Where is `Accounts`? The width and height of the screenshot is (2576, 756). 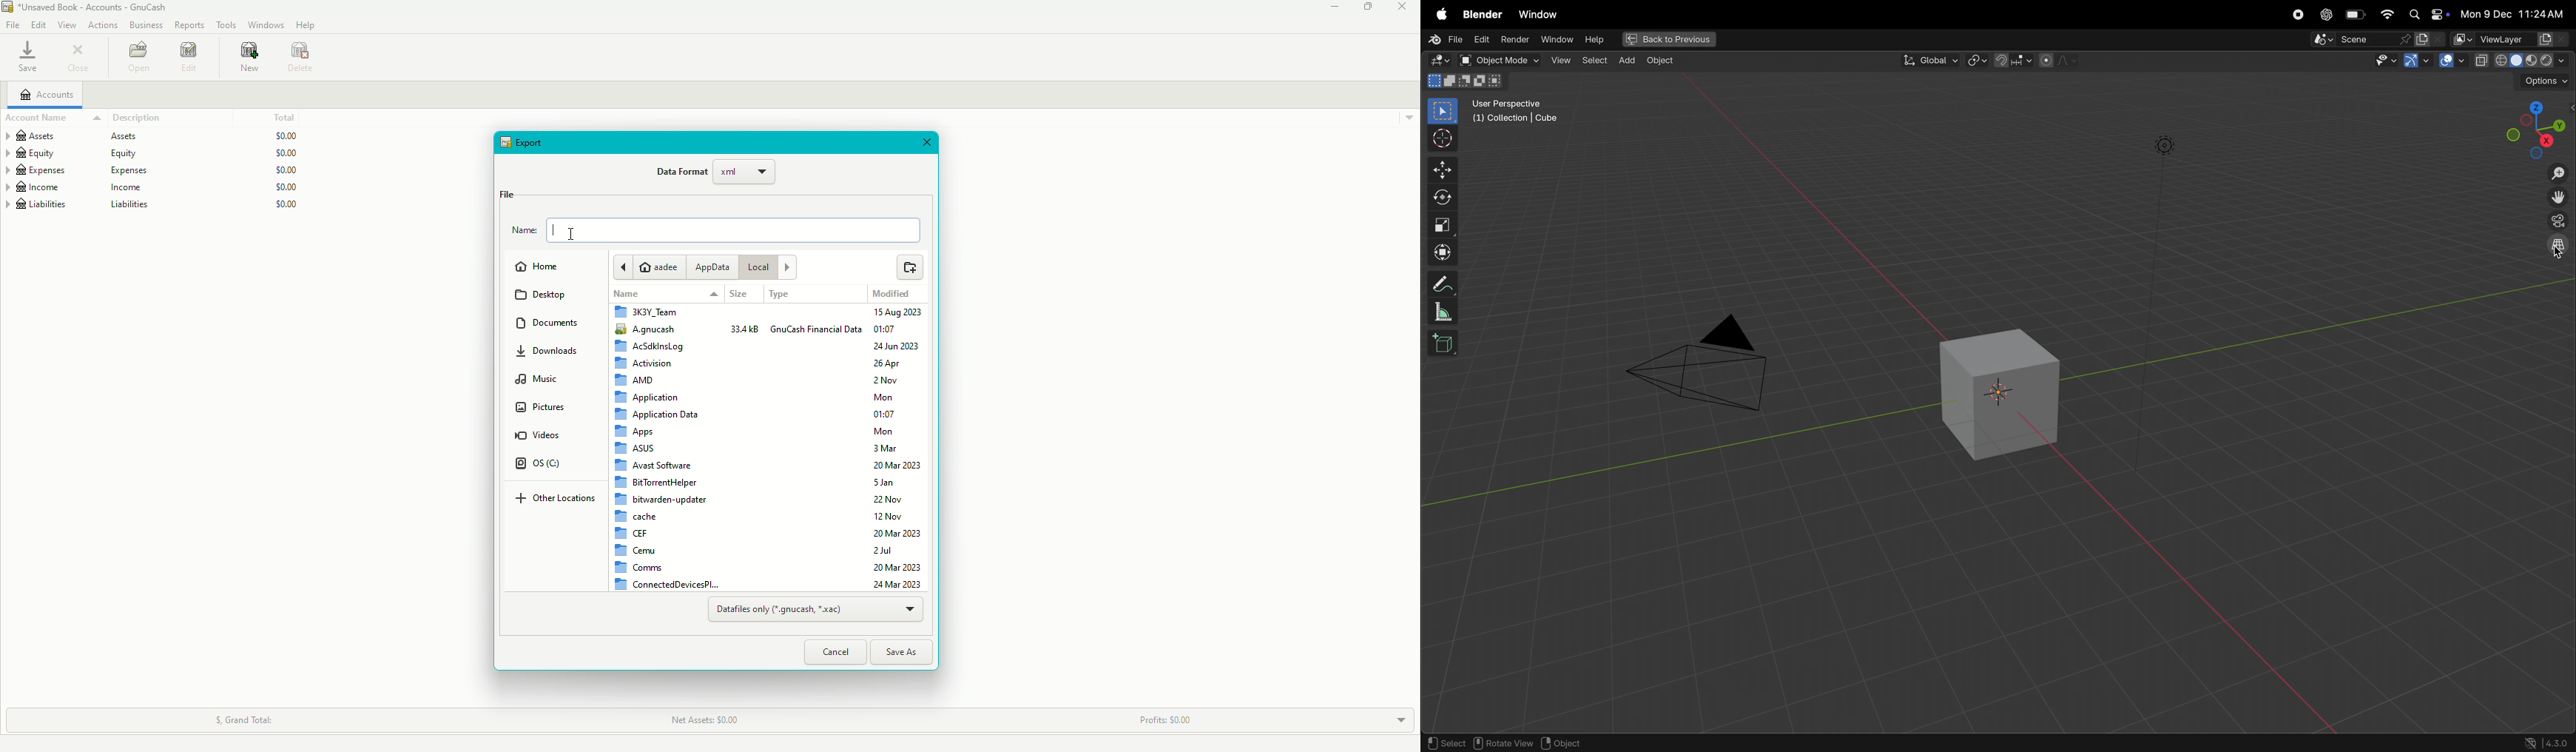 Accounts is located at coordinates (45, 96).